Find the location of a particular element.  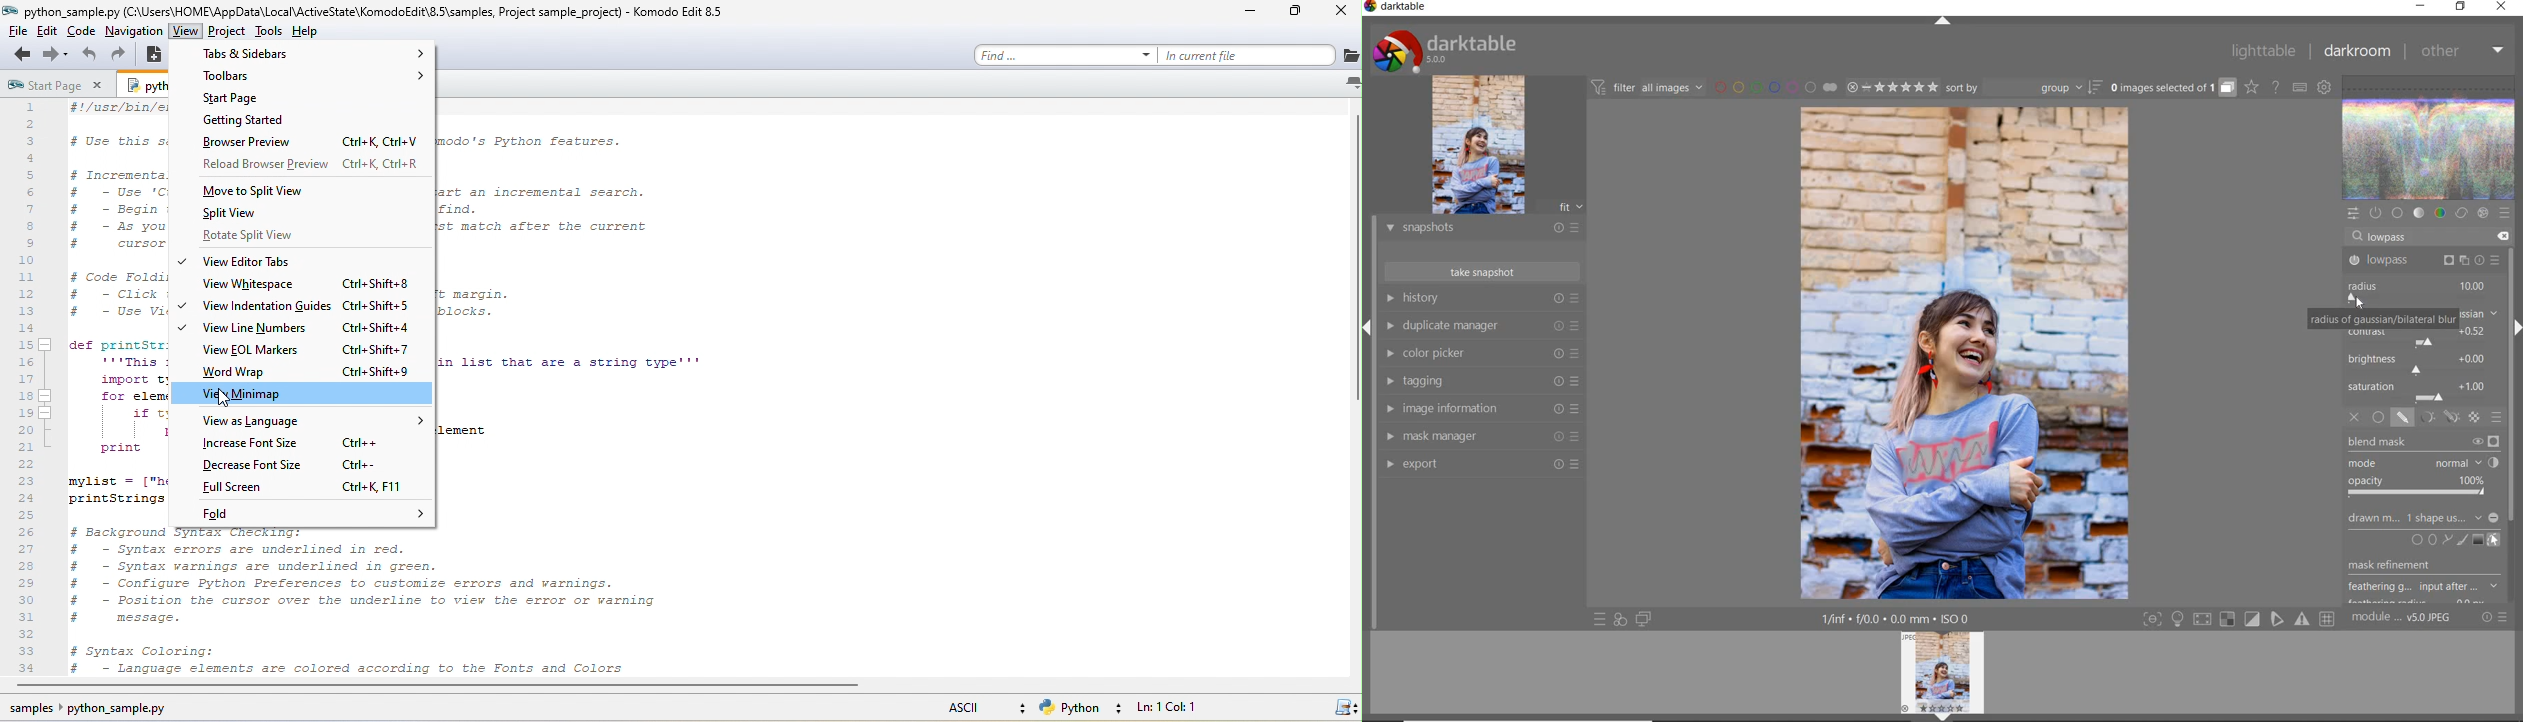

blend mask is located at coordinates (2428, 468).